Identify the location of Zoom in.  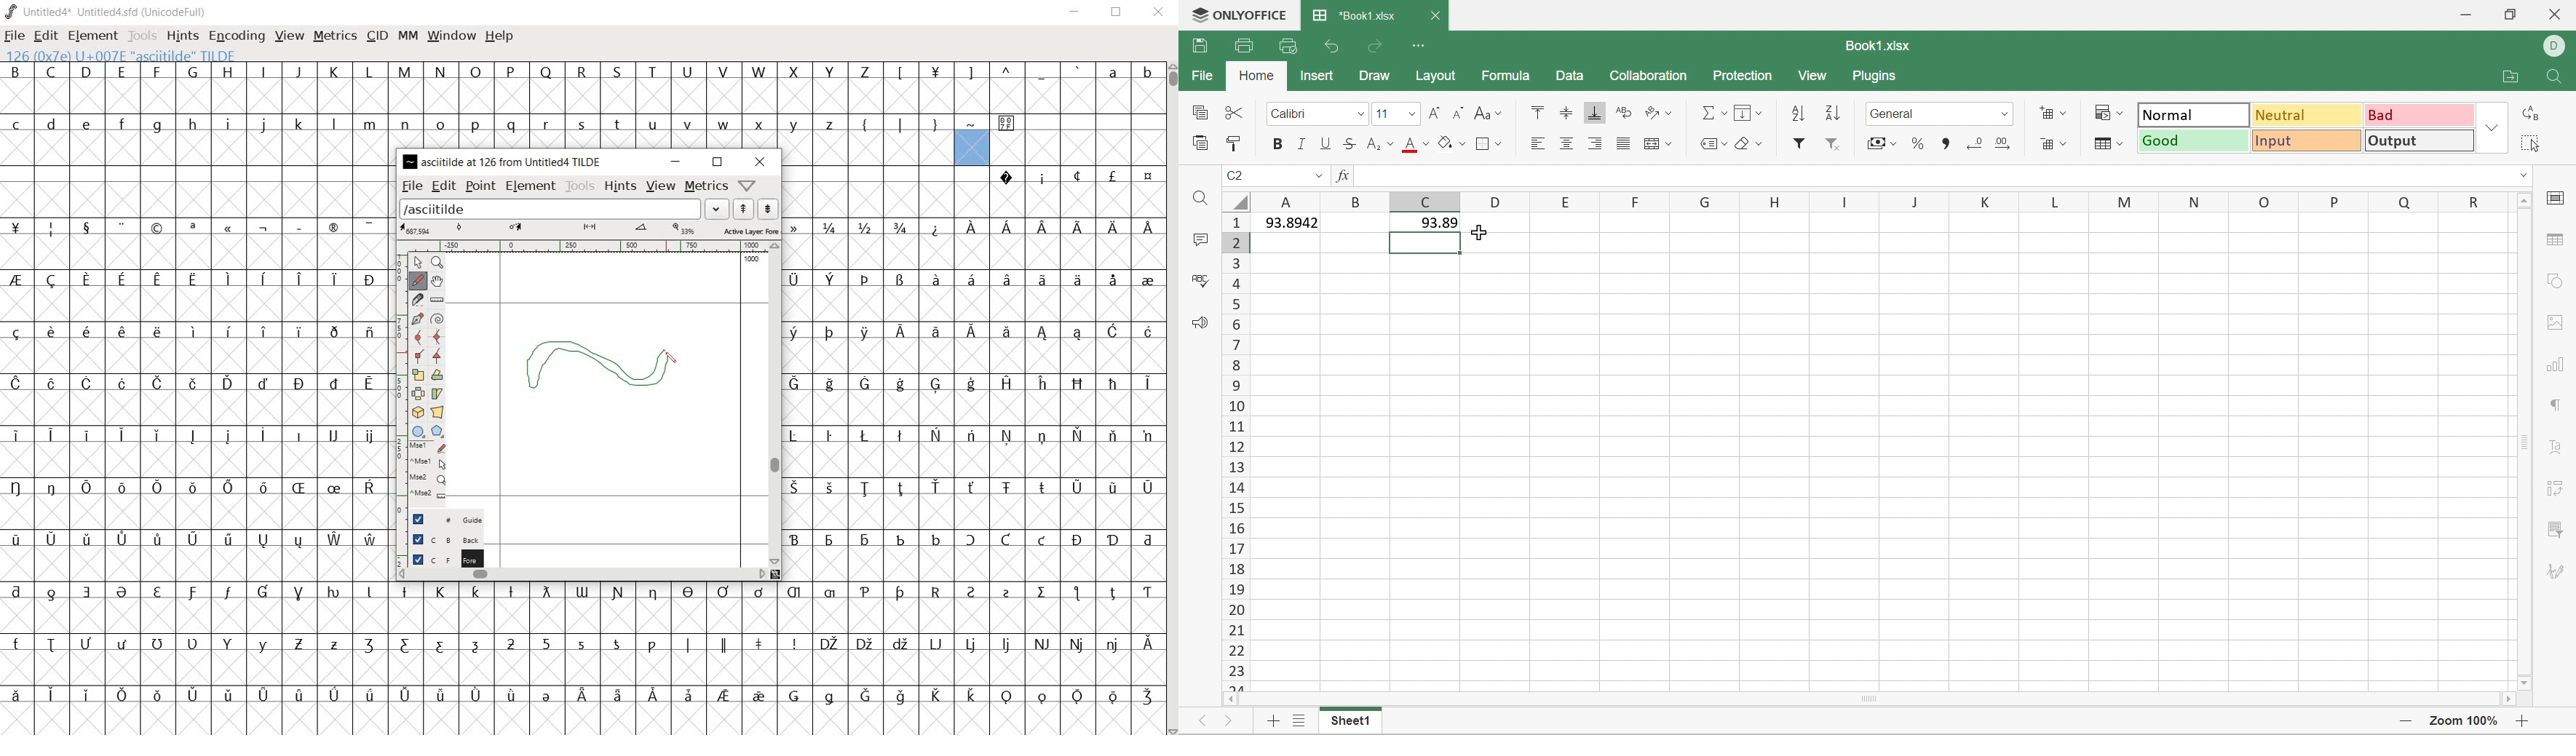
(2522, 721).